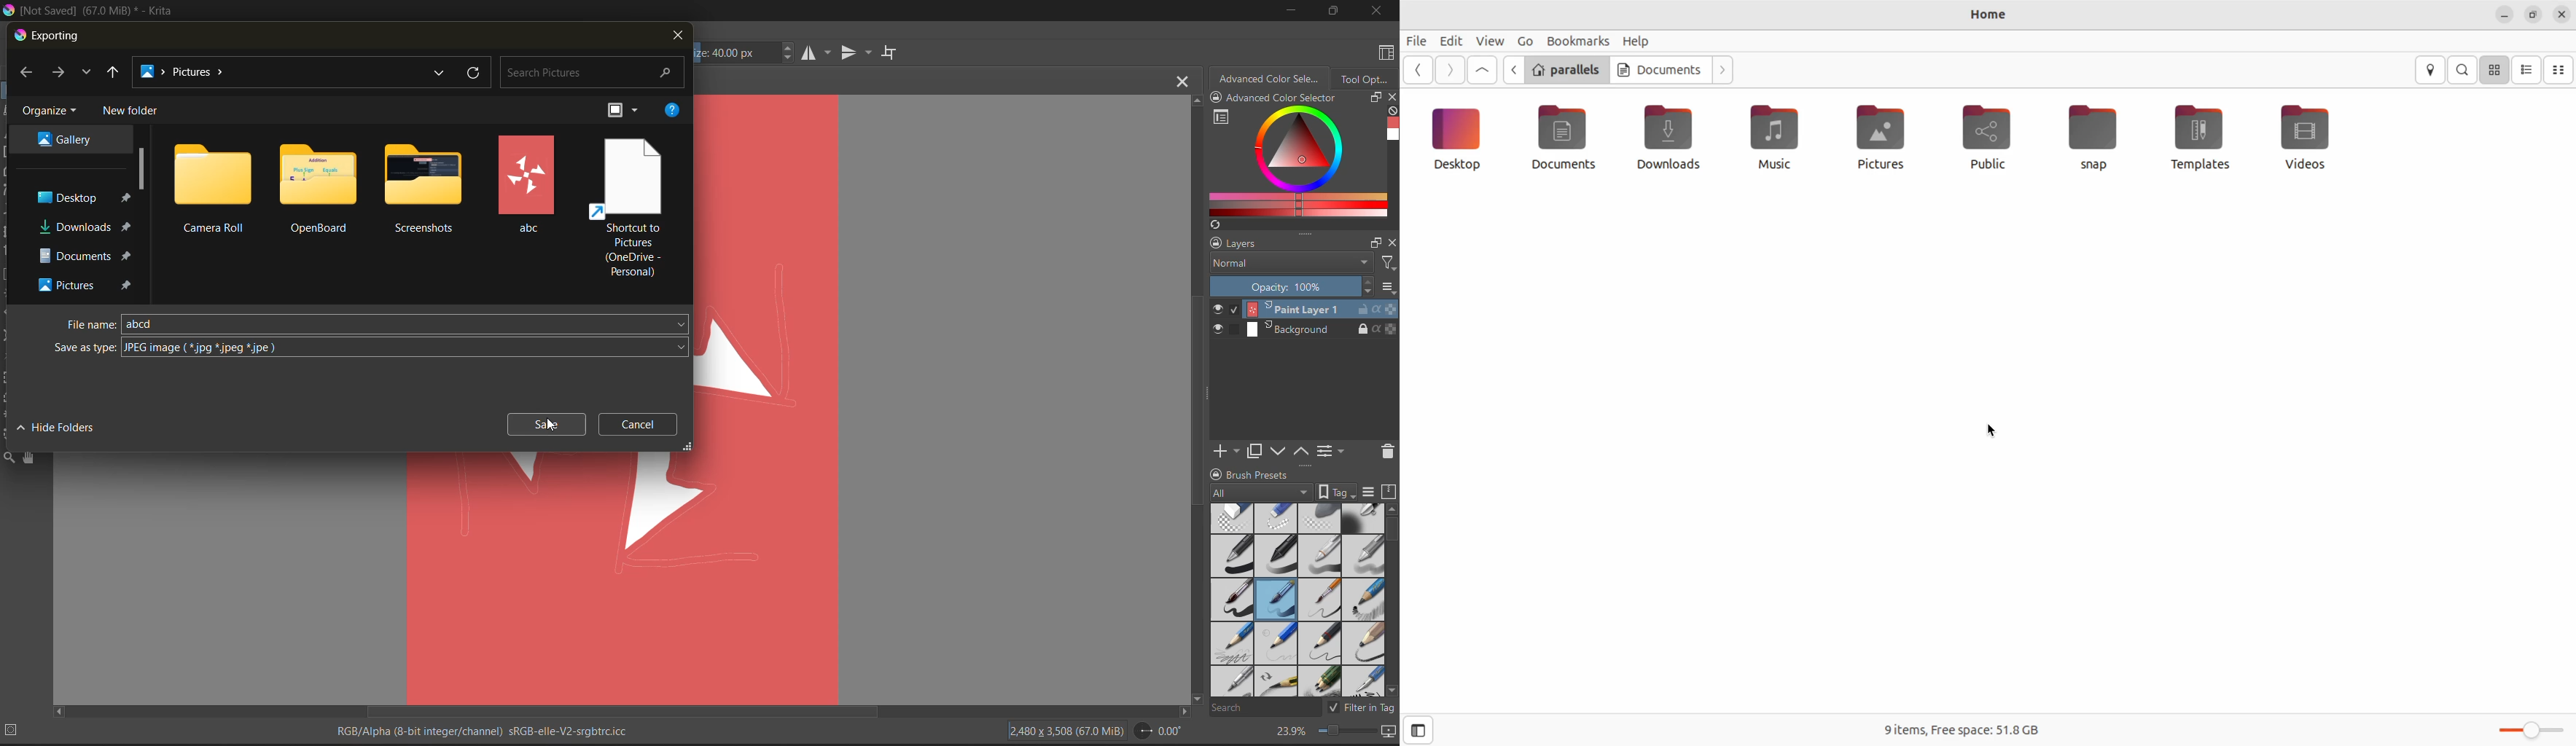 This screenshot has height=756, width=2576. What do you see at coordinates (1390, 492) in the screenshot?
I see `storage resources` at bounding box center [1390, 492].